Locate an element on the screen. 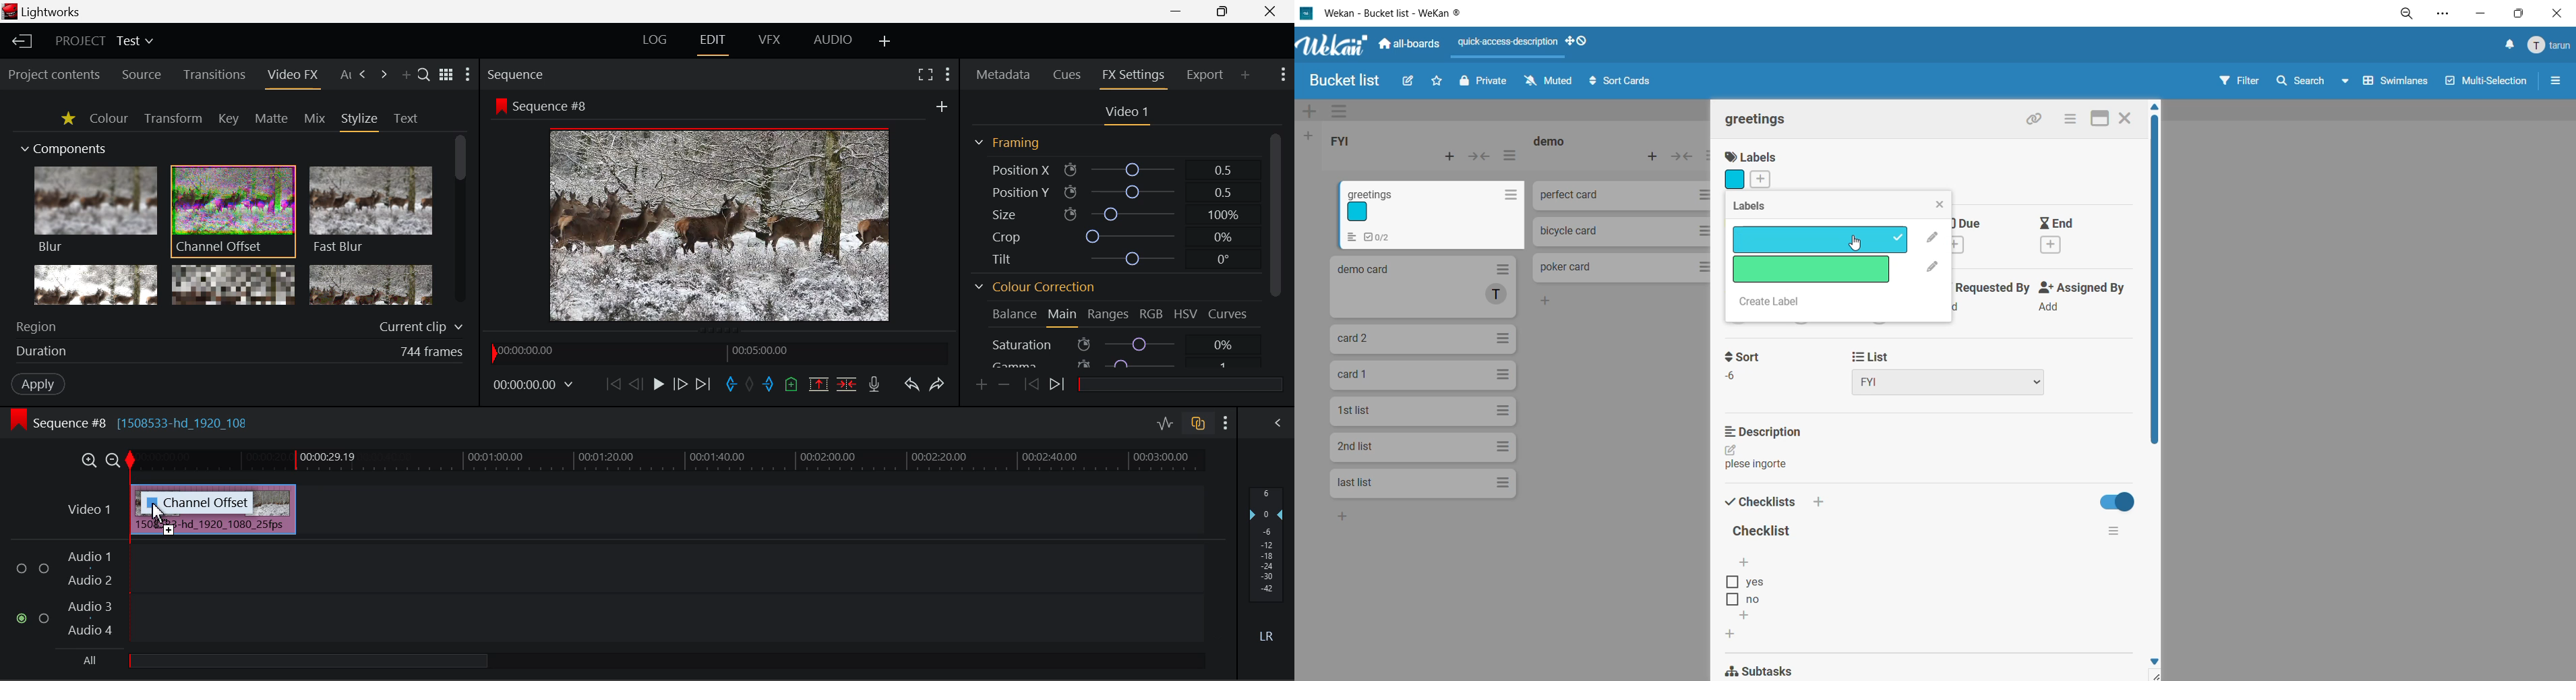 The width and height of the screenshot is (2576, 700). add card is located at coordinates (1447, 159).